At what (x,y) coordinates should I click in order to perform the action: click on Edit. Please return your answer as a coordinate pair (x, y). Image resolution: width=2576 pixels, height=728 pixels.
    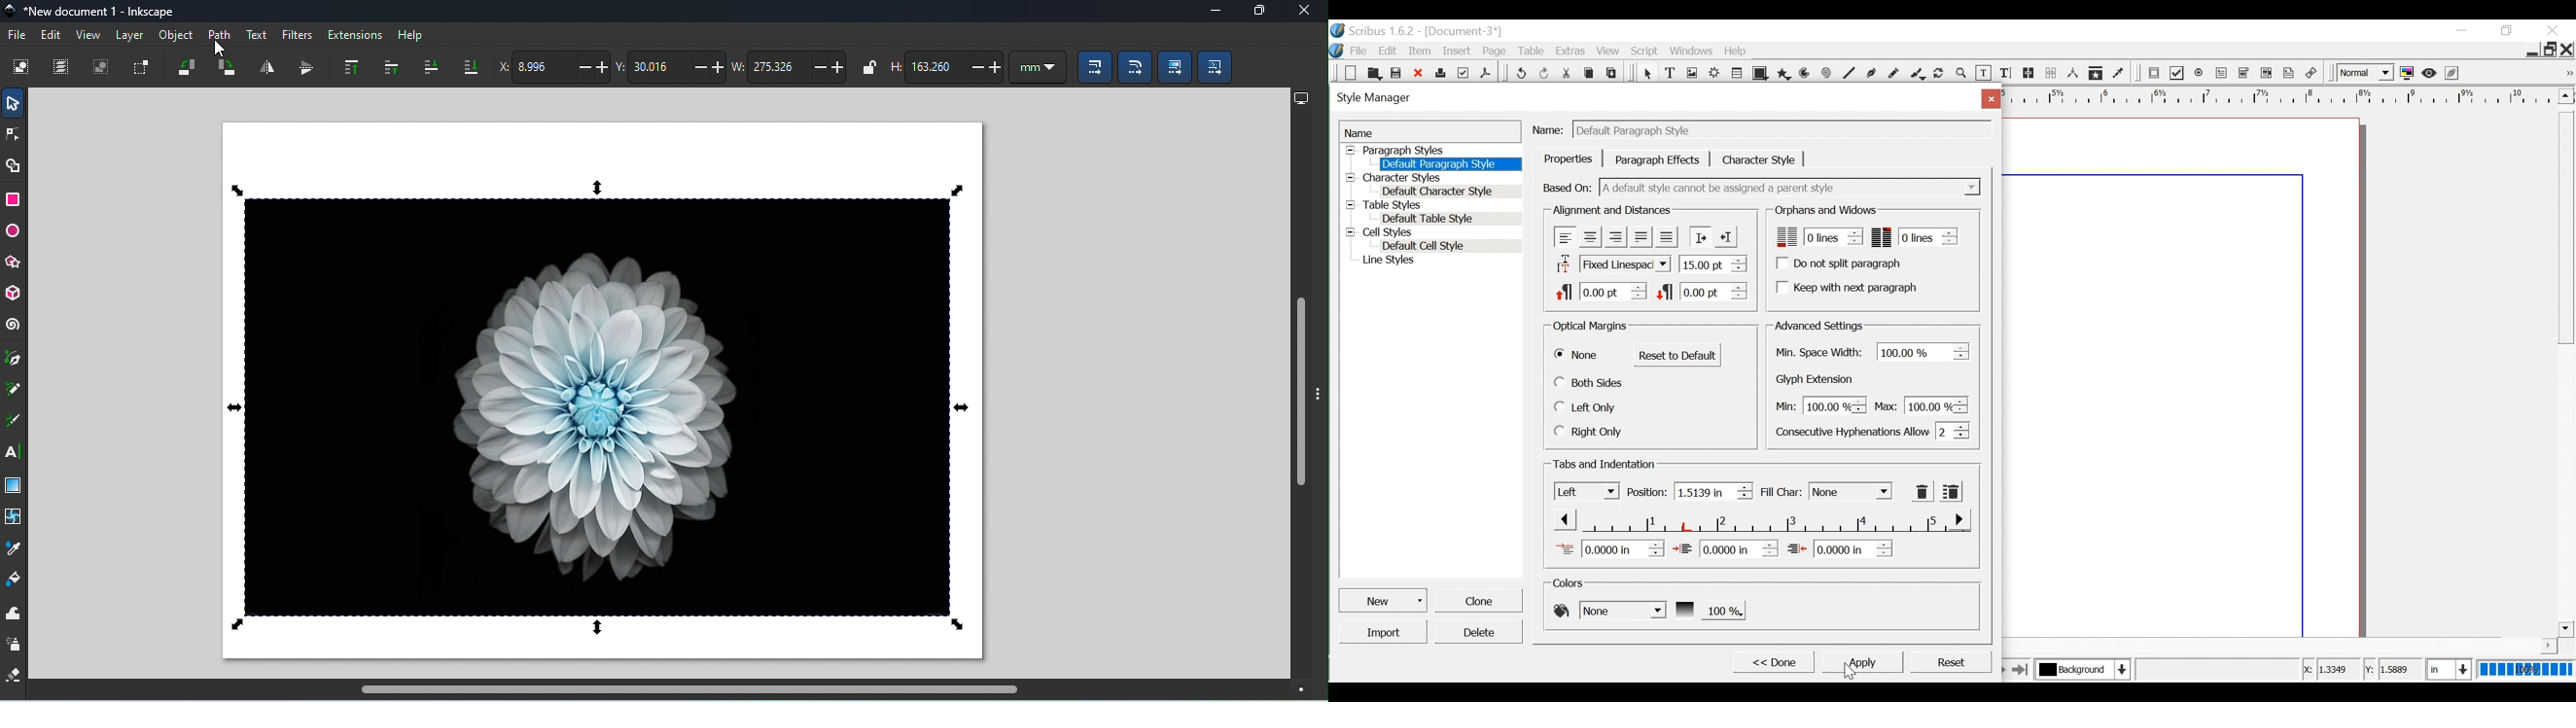
    Looking at the image, I should click on (52, 35).